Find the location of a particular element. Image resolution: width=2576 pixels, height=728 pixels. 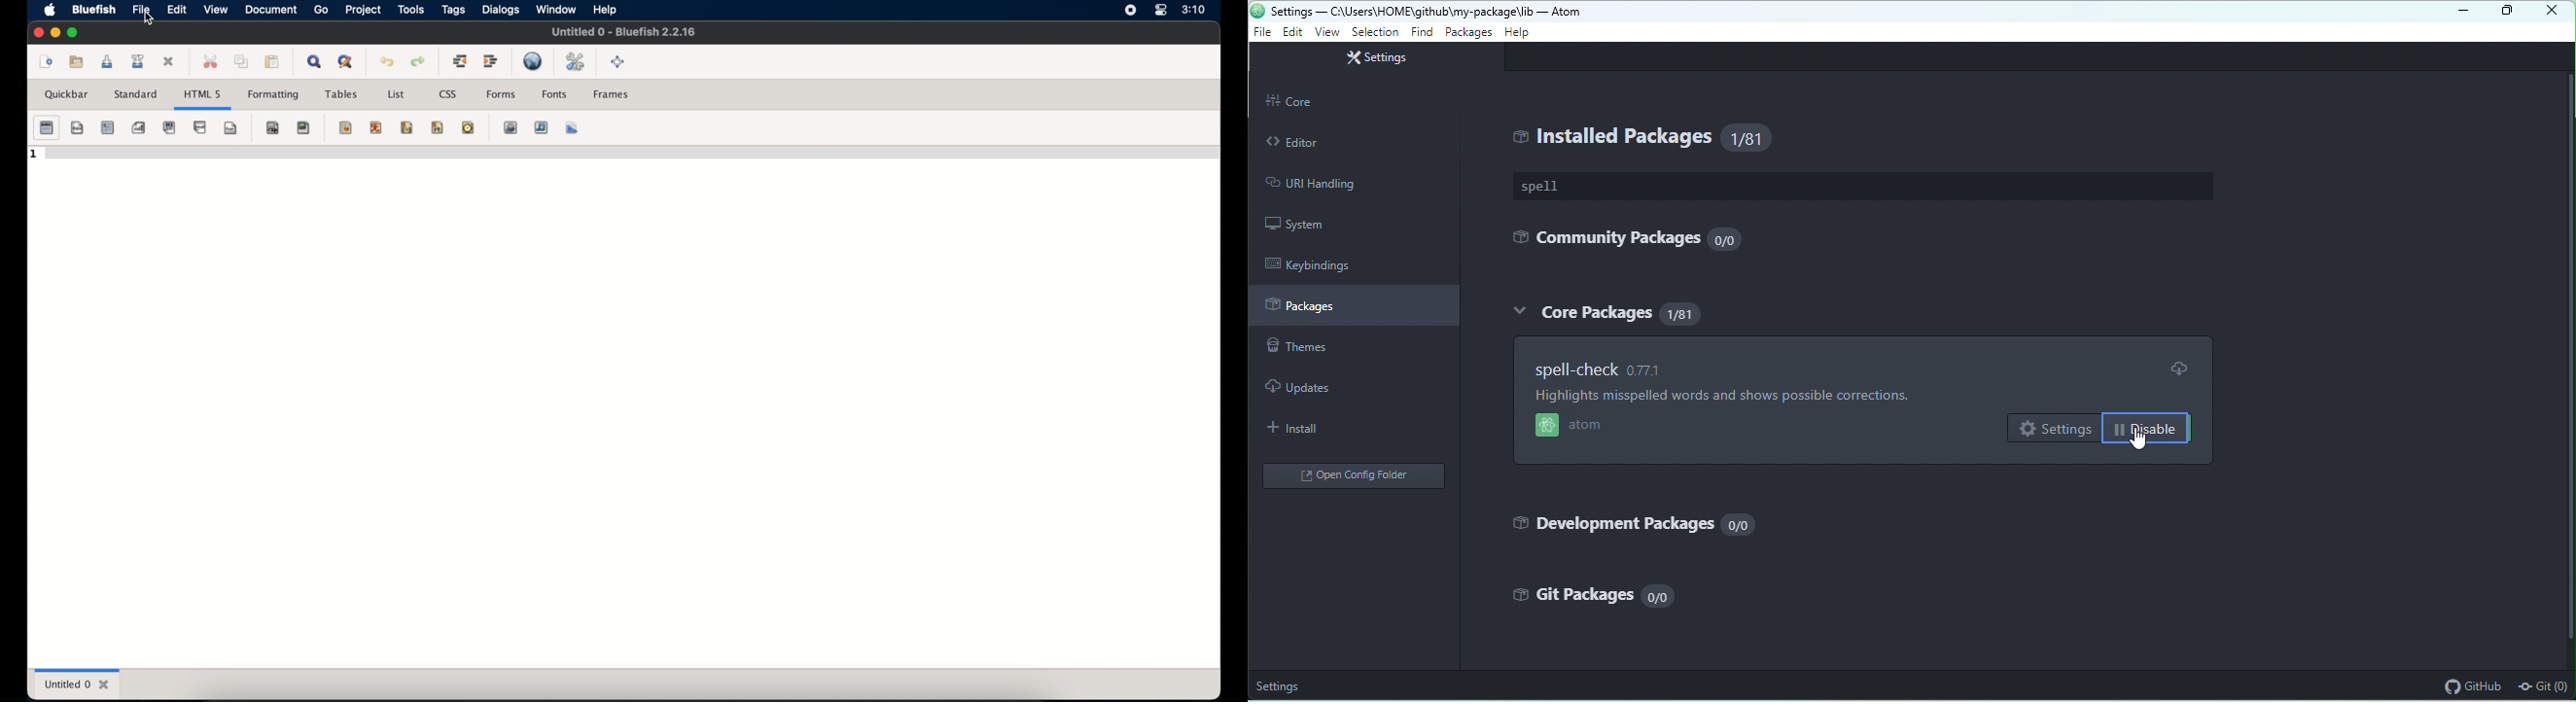

window is located at coordinates (556, 9).